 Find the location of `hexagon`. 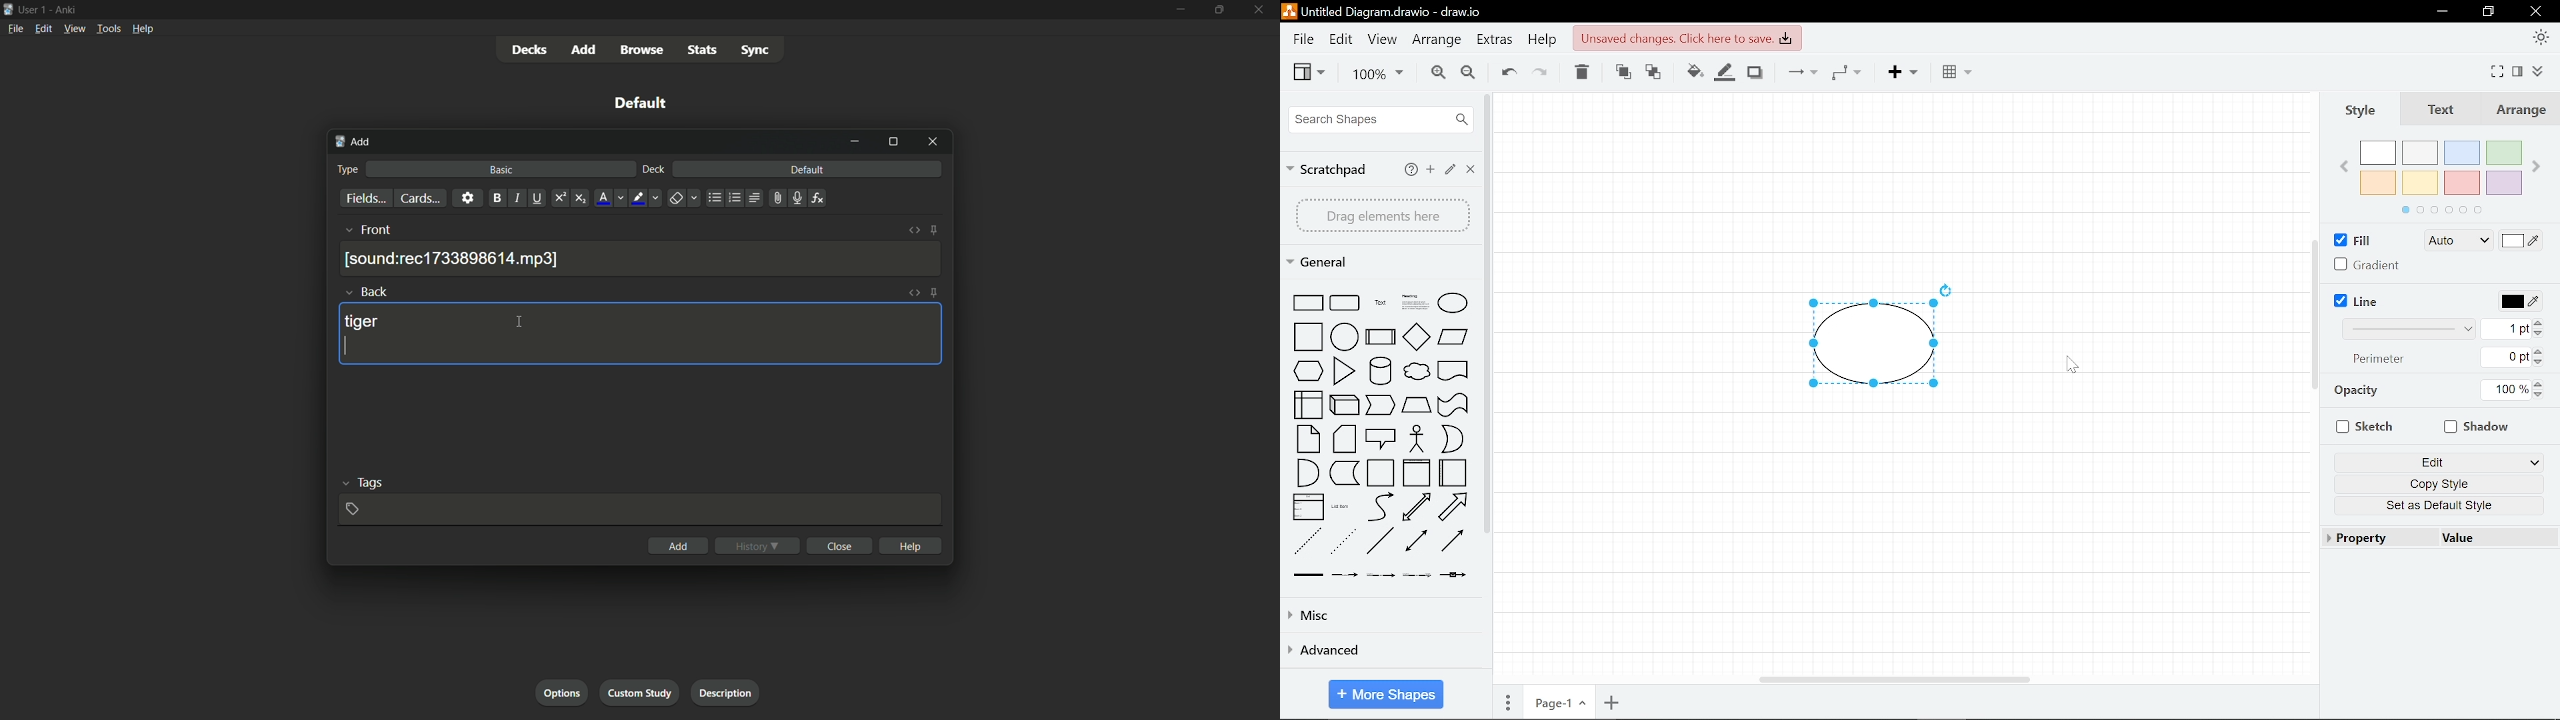

hexagon is located at coordinates (1309, 370).